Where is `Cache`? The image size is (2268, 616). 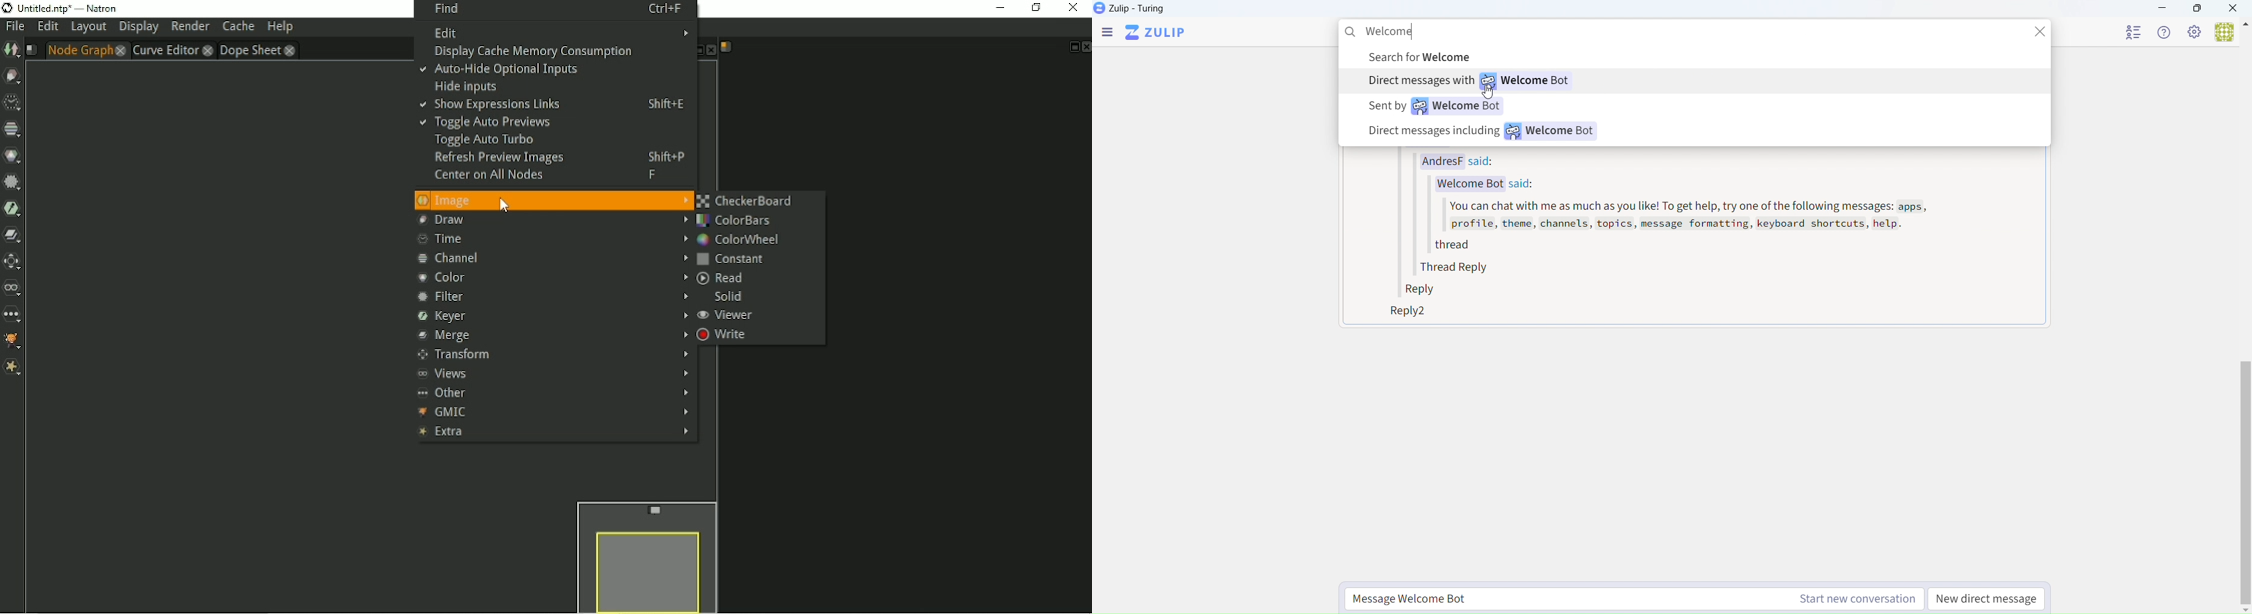
Cache is located at coordinates (238, 27).